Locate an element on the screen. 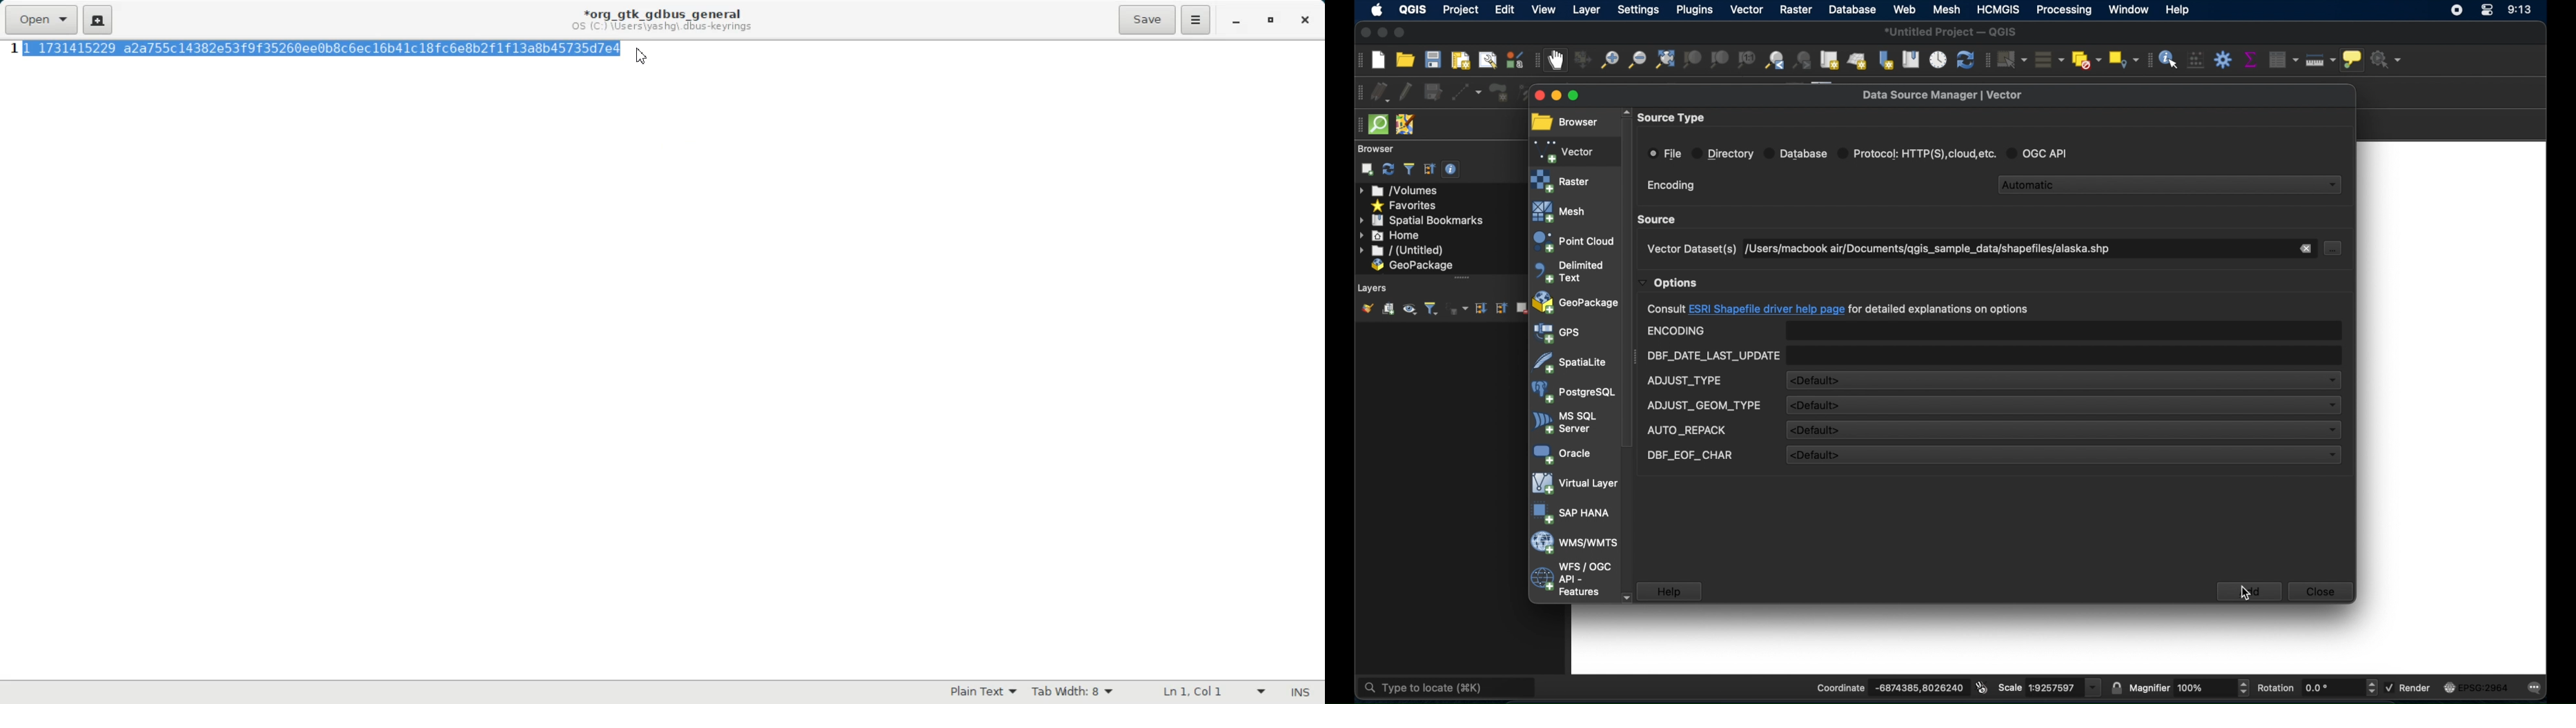  minimize is located at coordinates (1382, 33).